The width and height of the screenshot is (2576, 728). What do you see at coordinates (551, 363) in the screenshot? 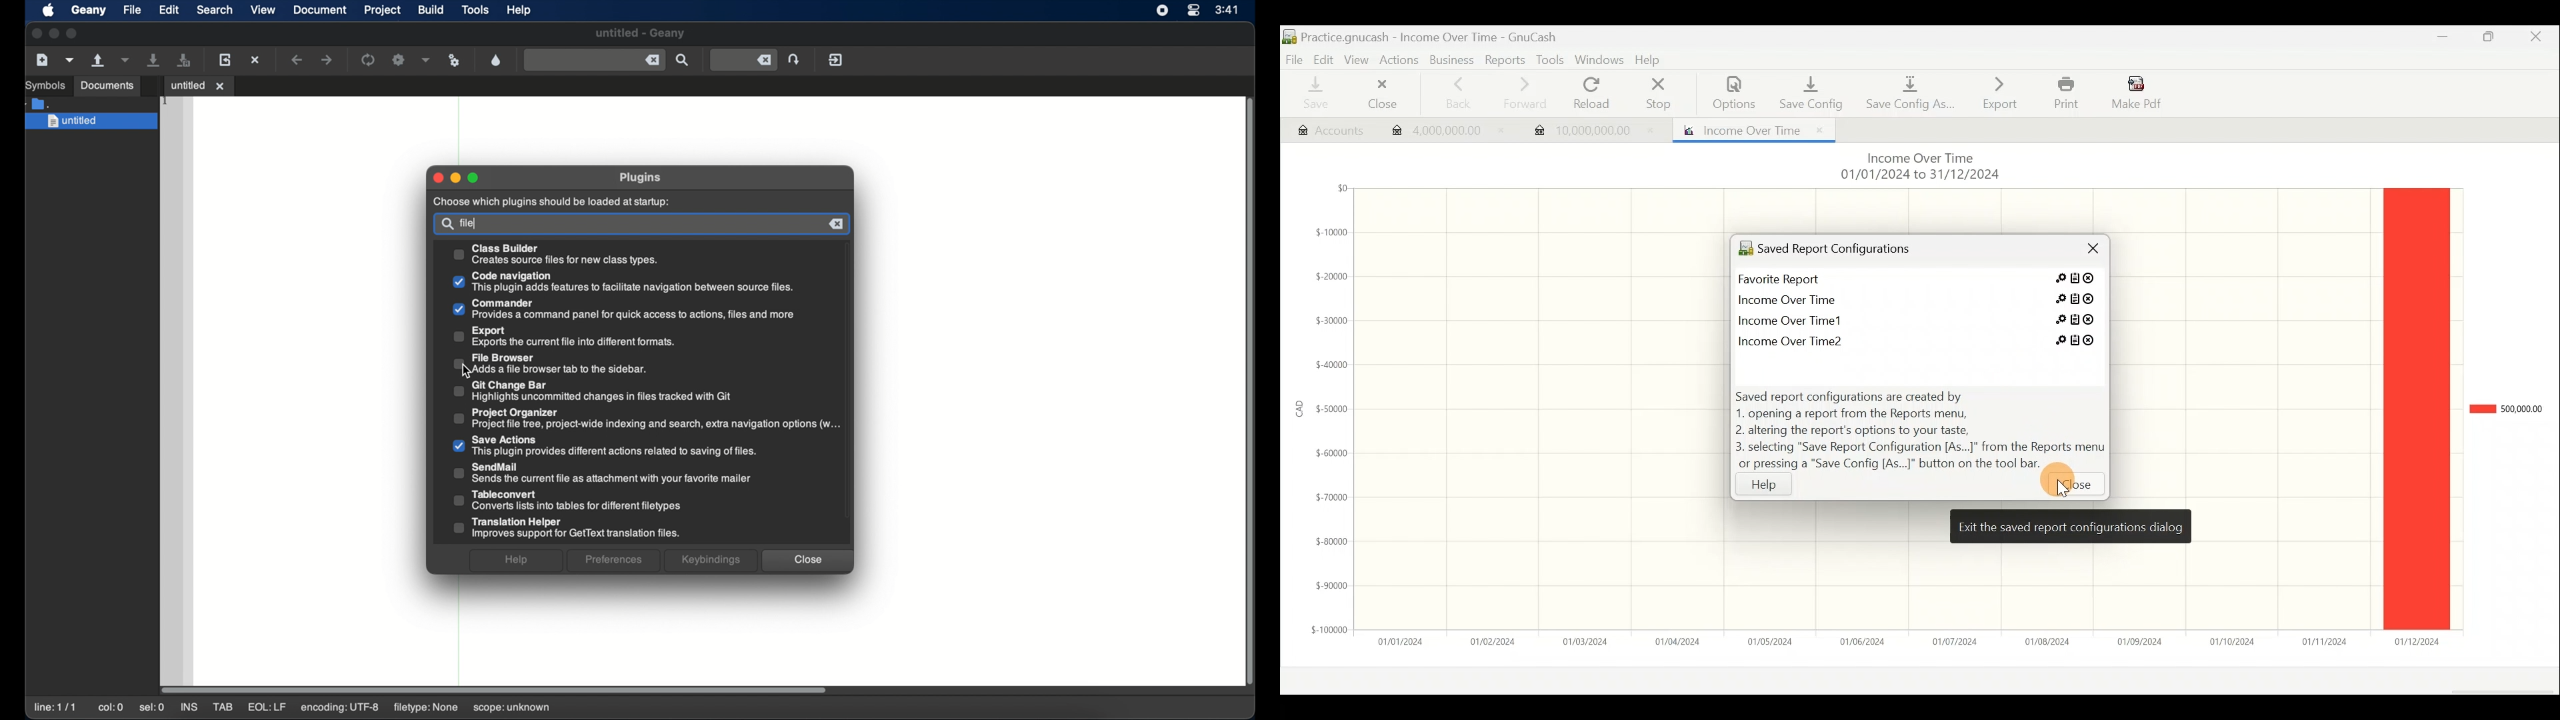
I see `file browser` at bounding box center [551, 363].